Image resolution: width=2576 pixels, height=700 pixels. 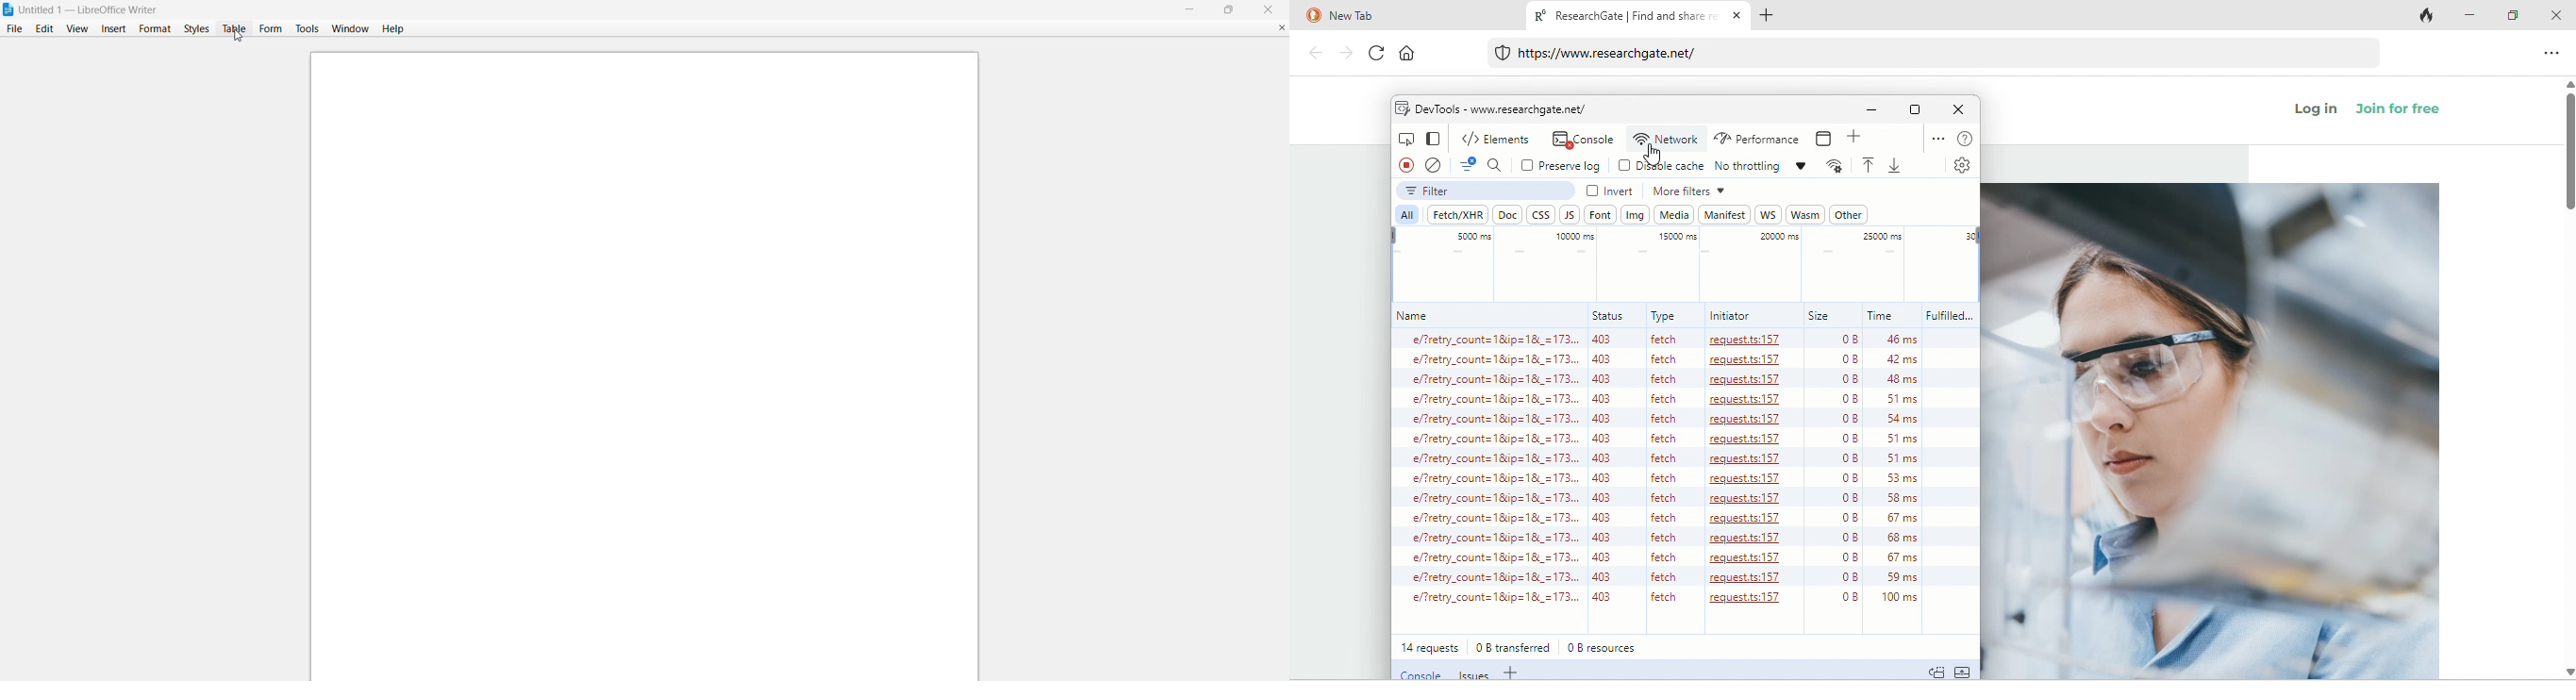 What do you see at coordinates (1456, 213) in the screenshot?
I see `fetch` at bounding box center [1456, 213].